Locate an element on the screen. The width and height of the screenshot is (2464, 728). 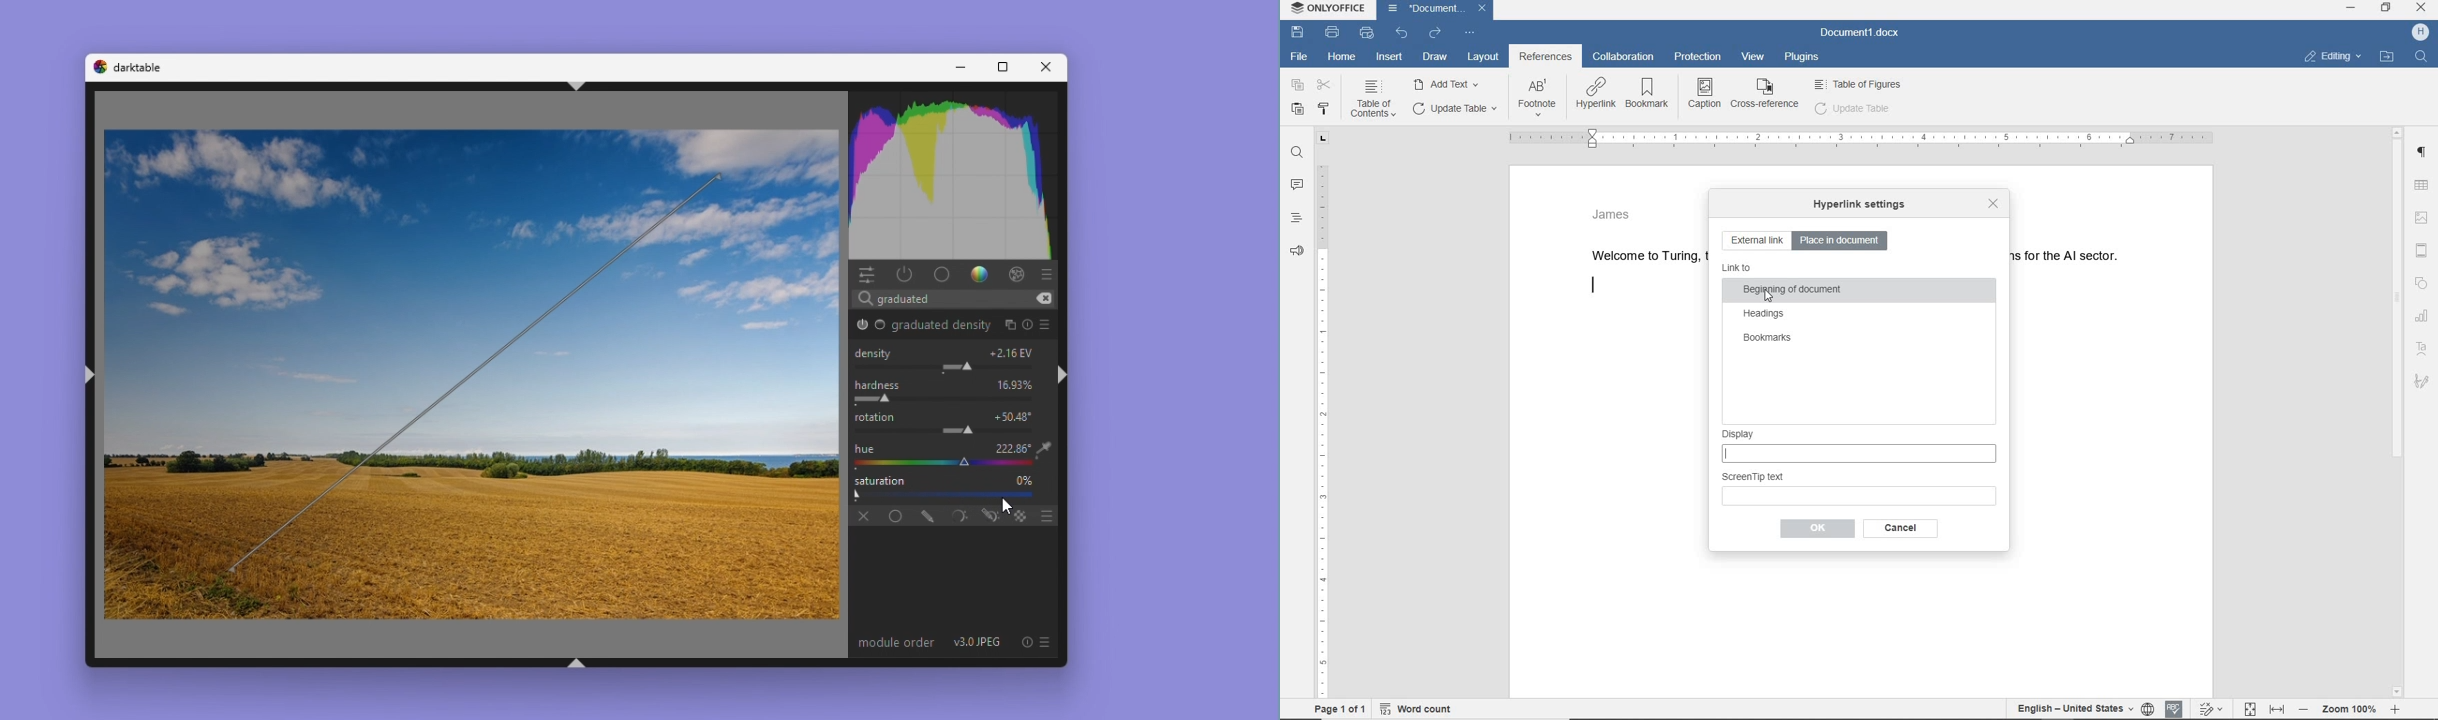
+1.00 EV is located at coordinates (1013, 352).